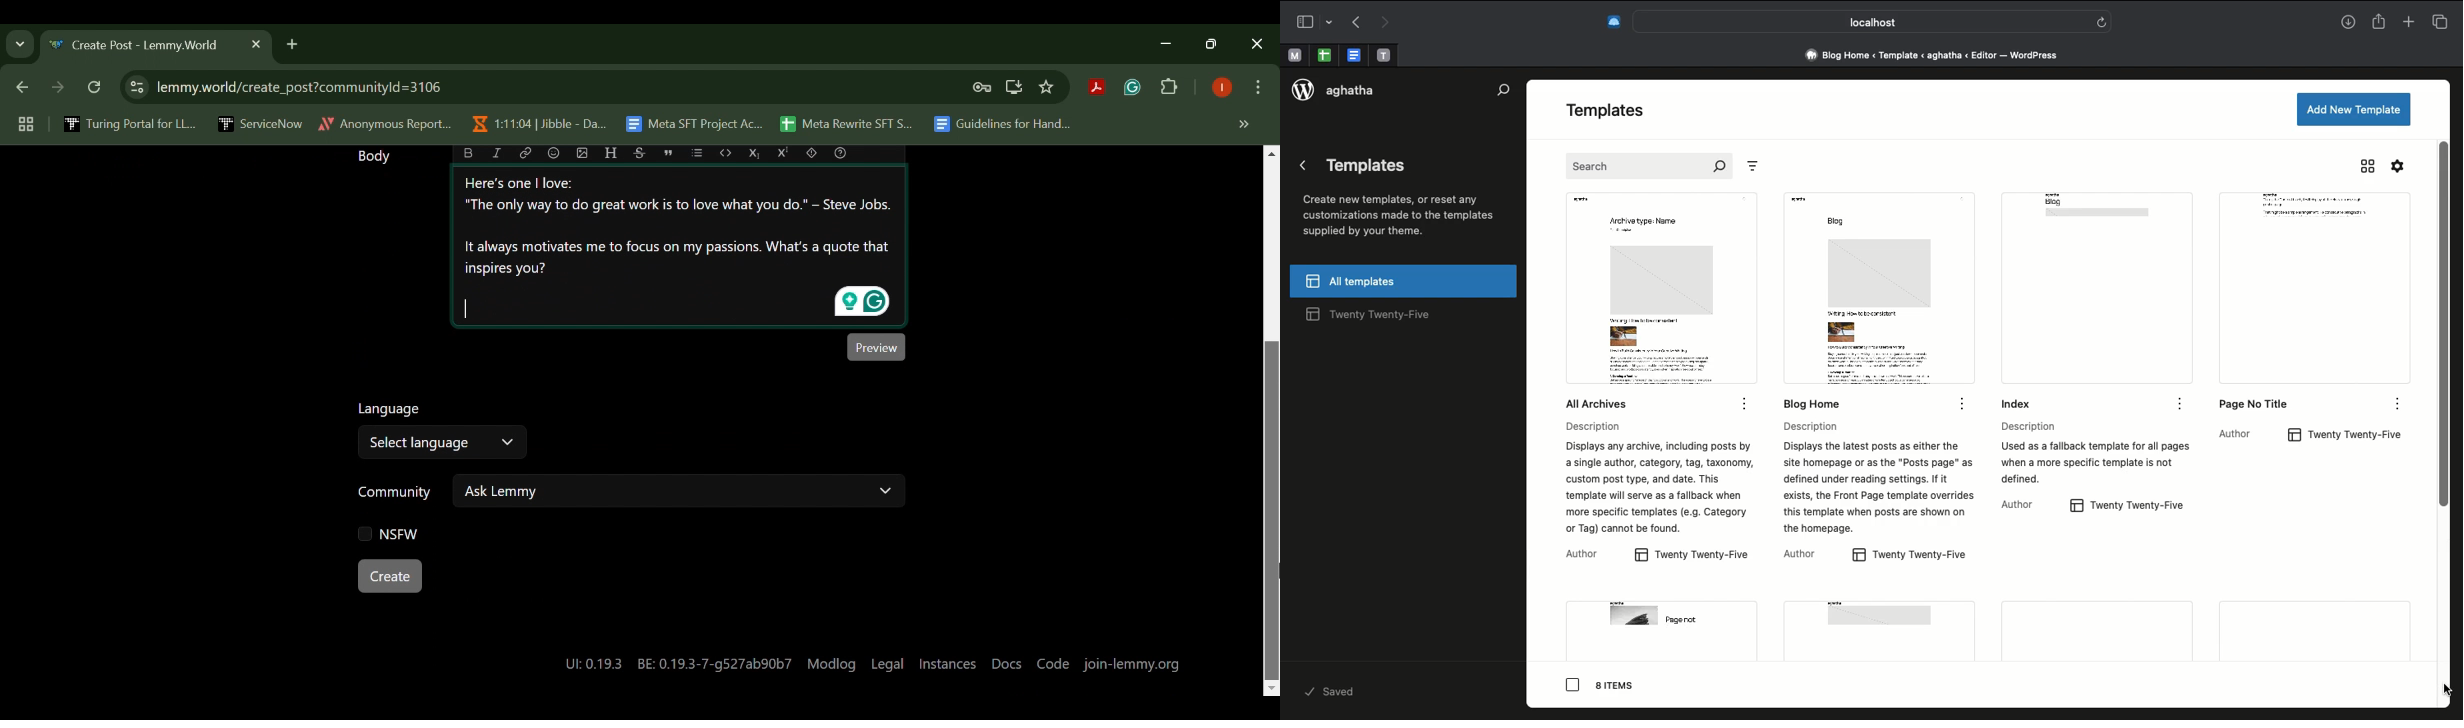 The width and height of the screenshot is (2464, 728). Describe the element at coordinates (1353, 91) in the screenshot. I see `aghatha` at that location.